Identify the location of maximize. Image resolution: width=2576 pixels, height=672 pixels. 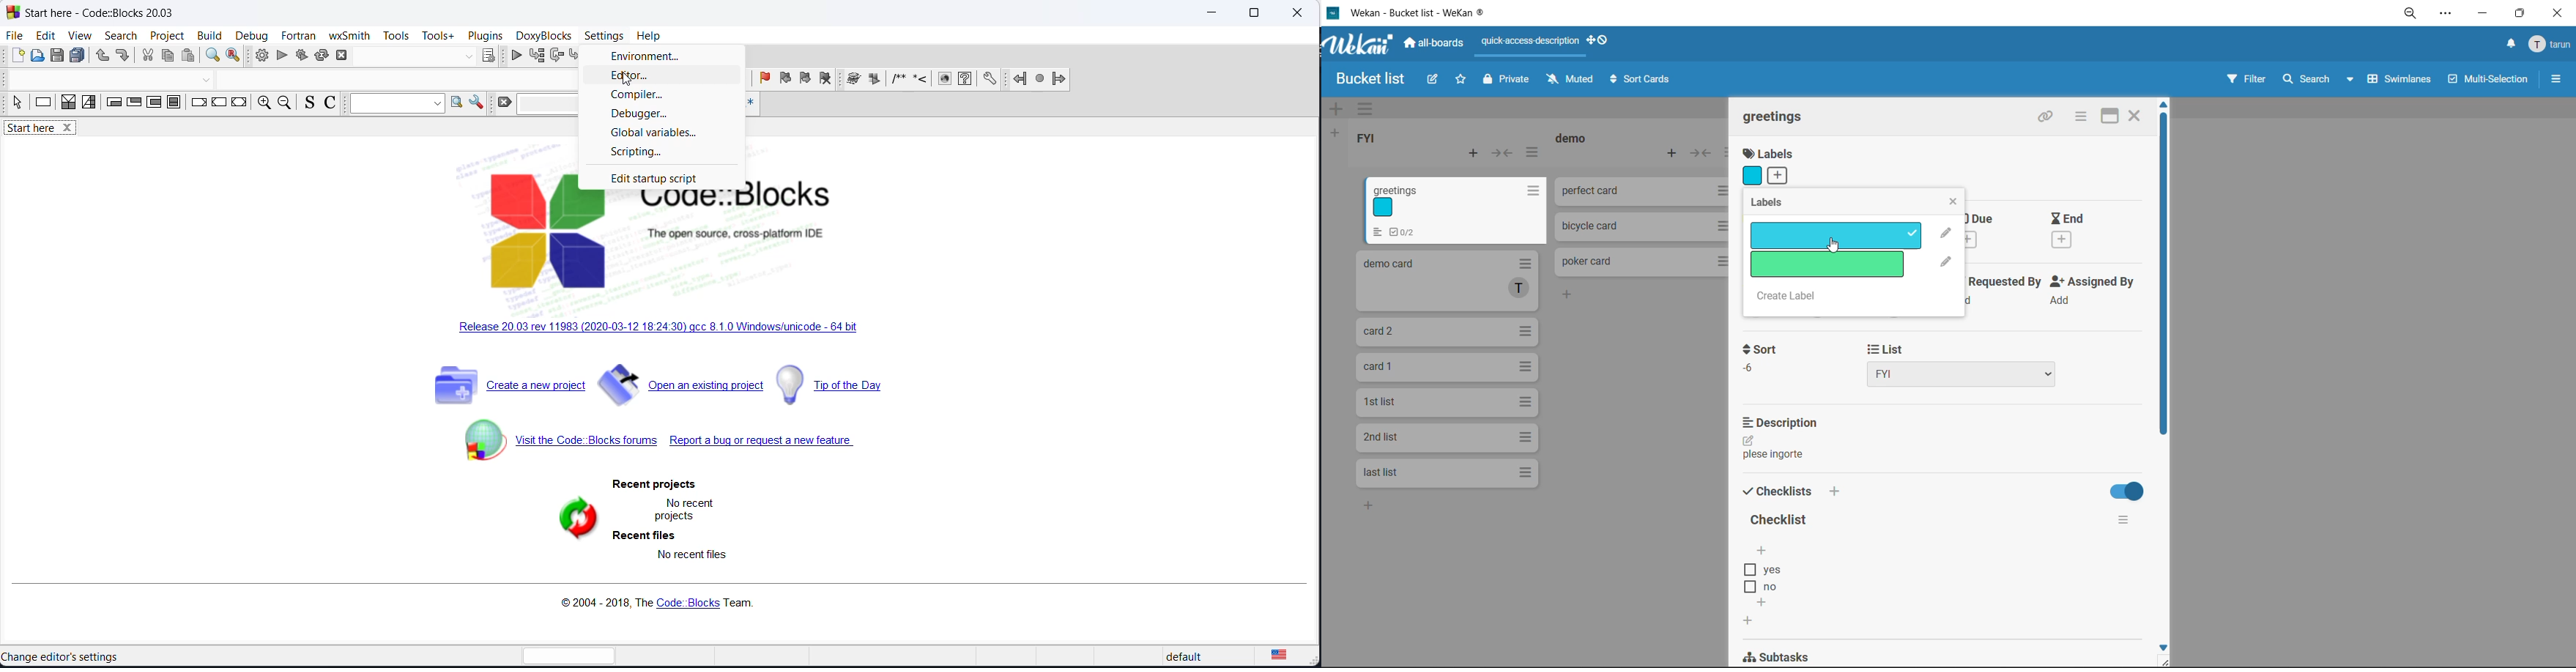
(2522, 12).